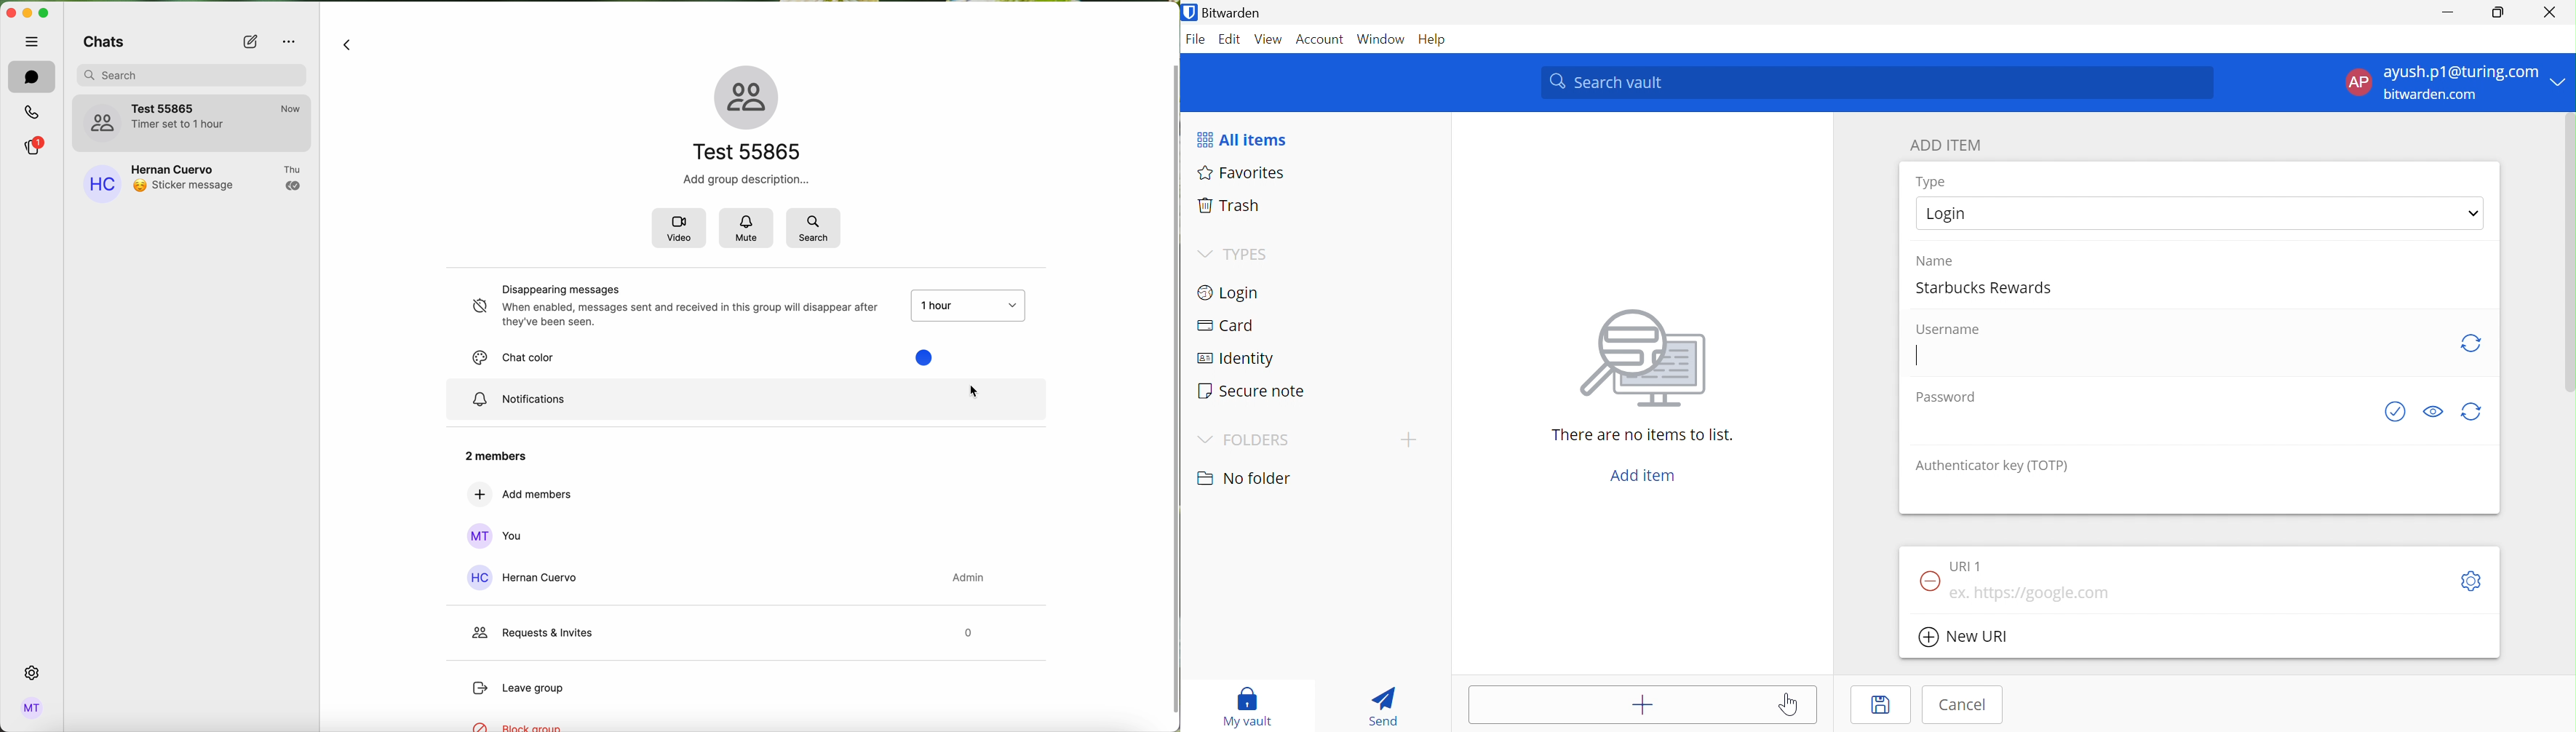 The height and width of the screenshot is (756, 2576). What do you see at coordinates (32, 709) in the screenshot?
I see `profile` at bounding box center [32, 709].